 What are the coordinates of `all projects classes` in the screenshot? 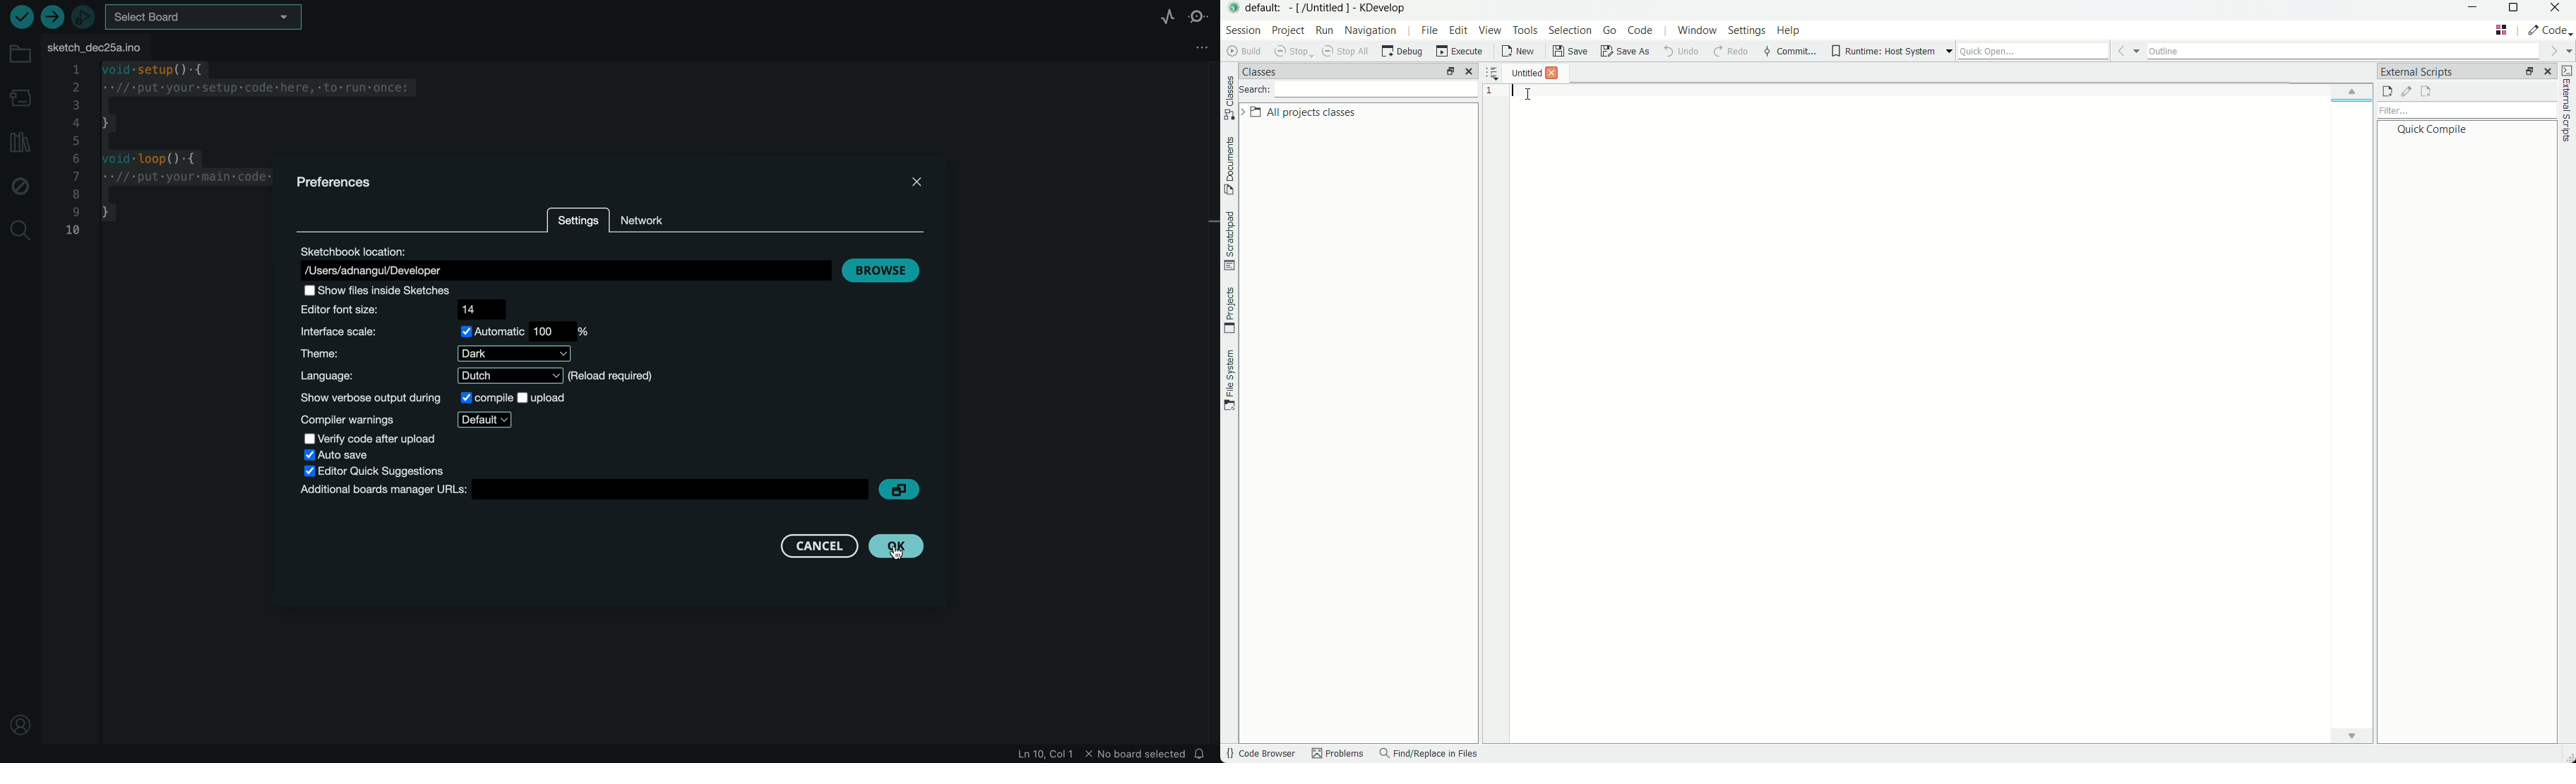 It's located at (1302, 112).